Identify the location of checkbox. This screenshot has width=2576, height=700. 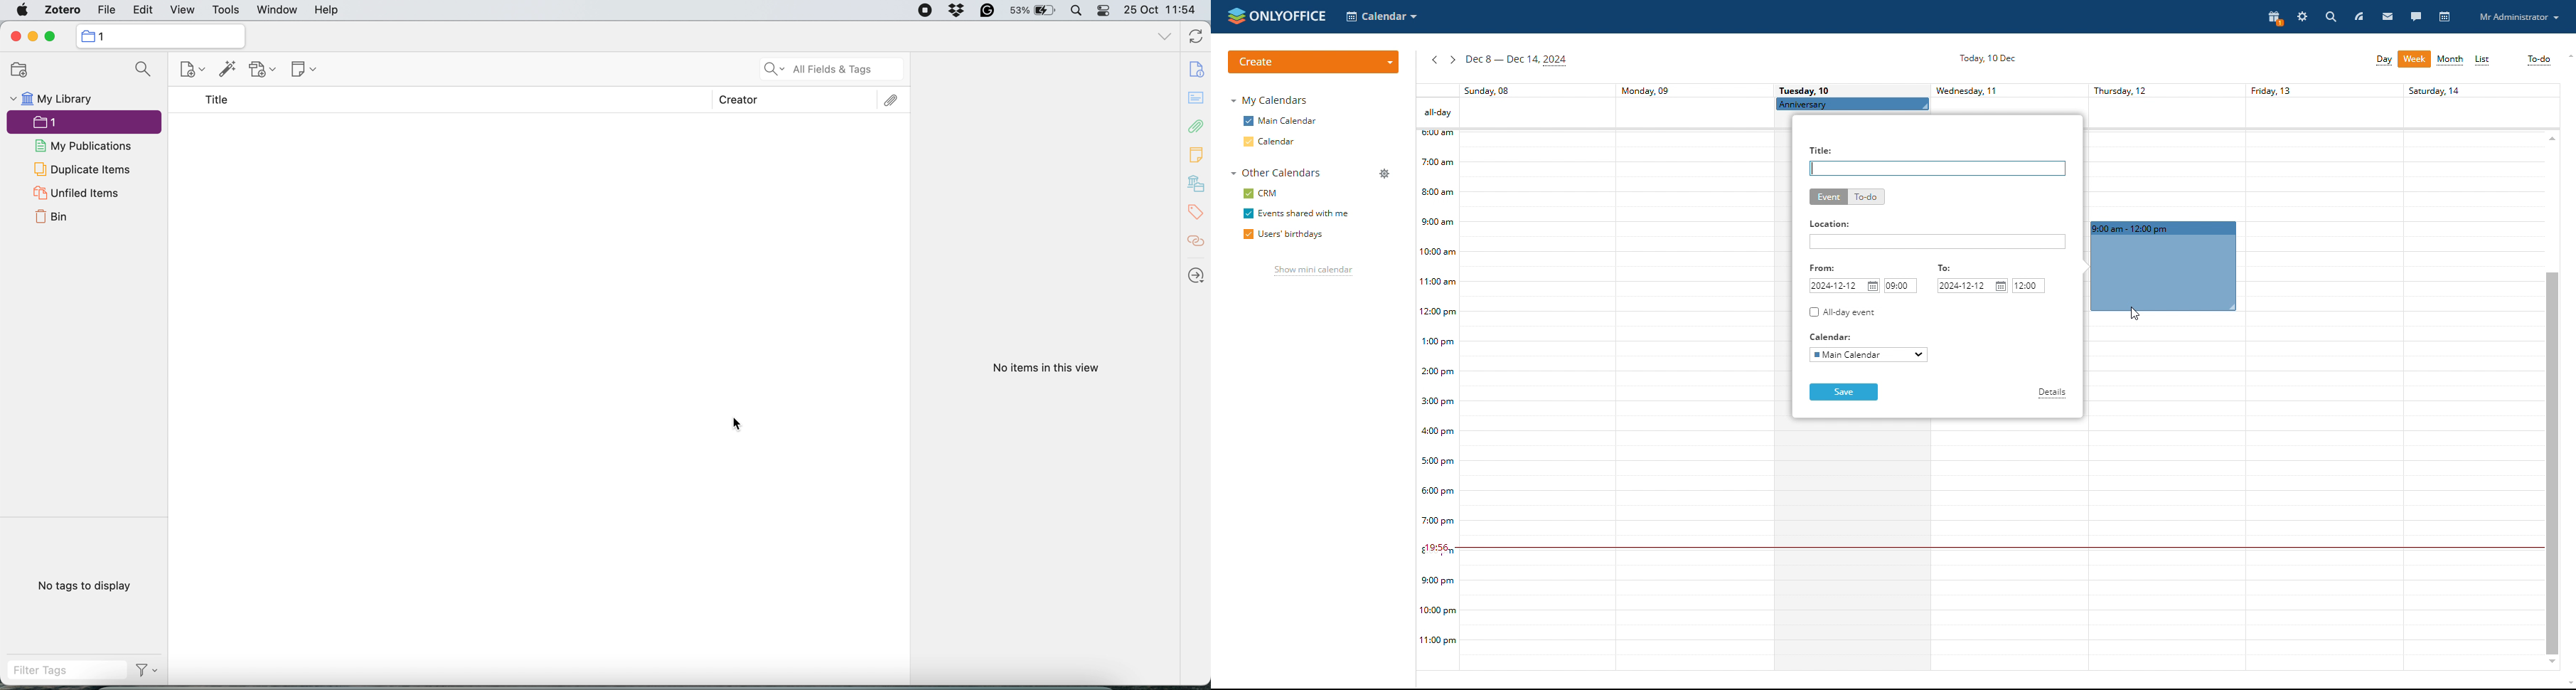
(1247, 142).